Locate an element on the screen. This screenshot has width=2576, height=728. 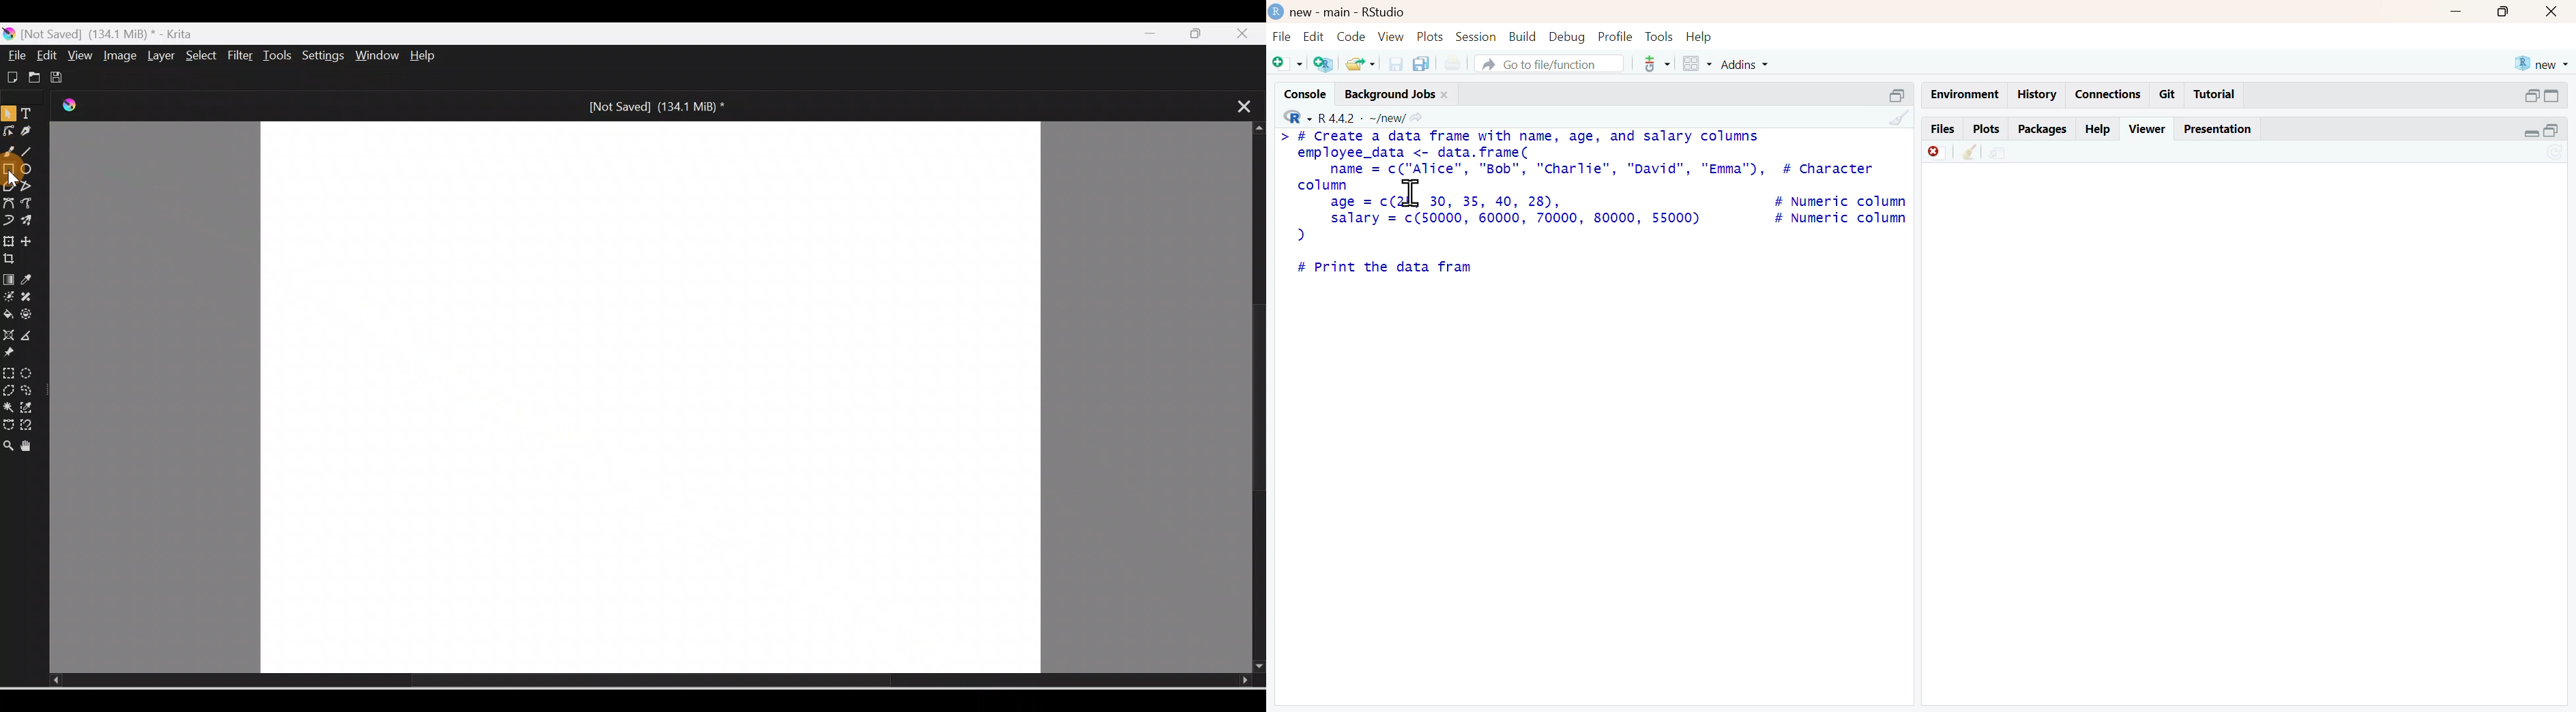
Close tab is located at coordinates (1237, 105).